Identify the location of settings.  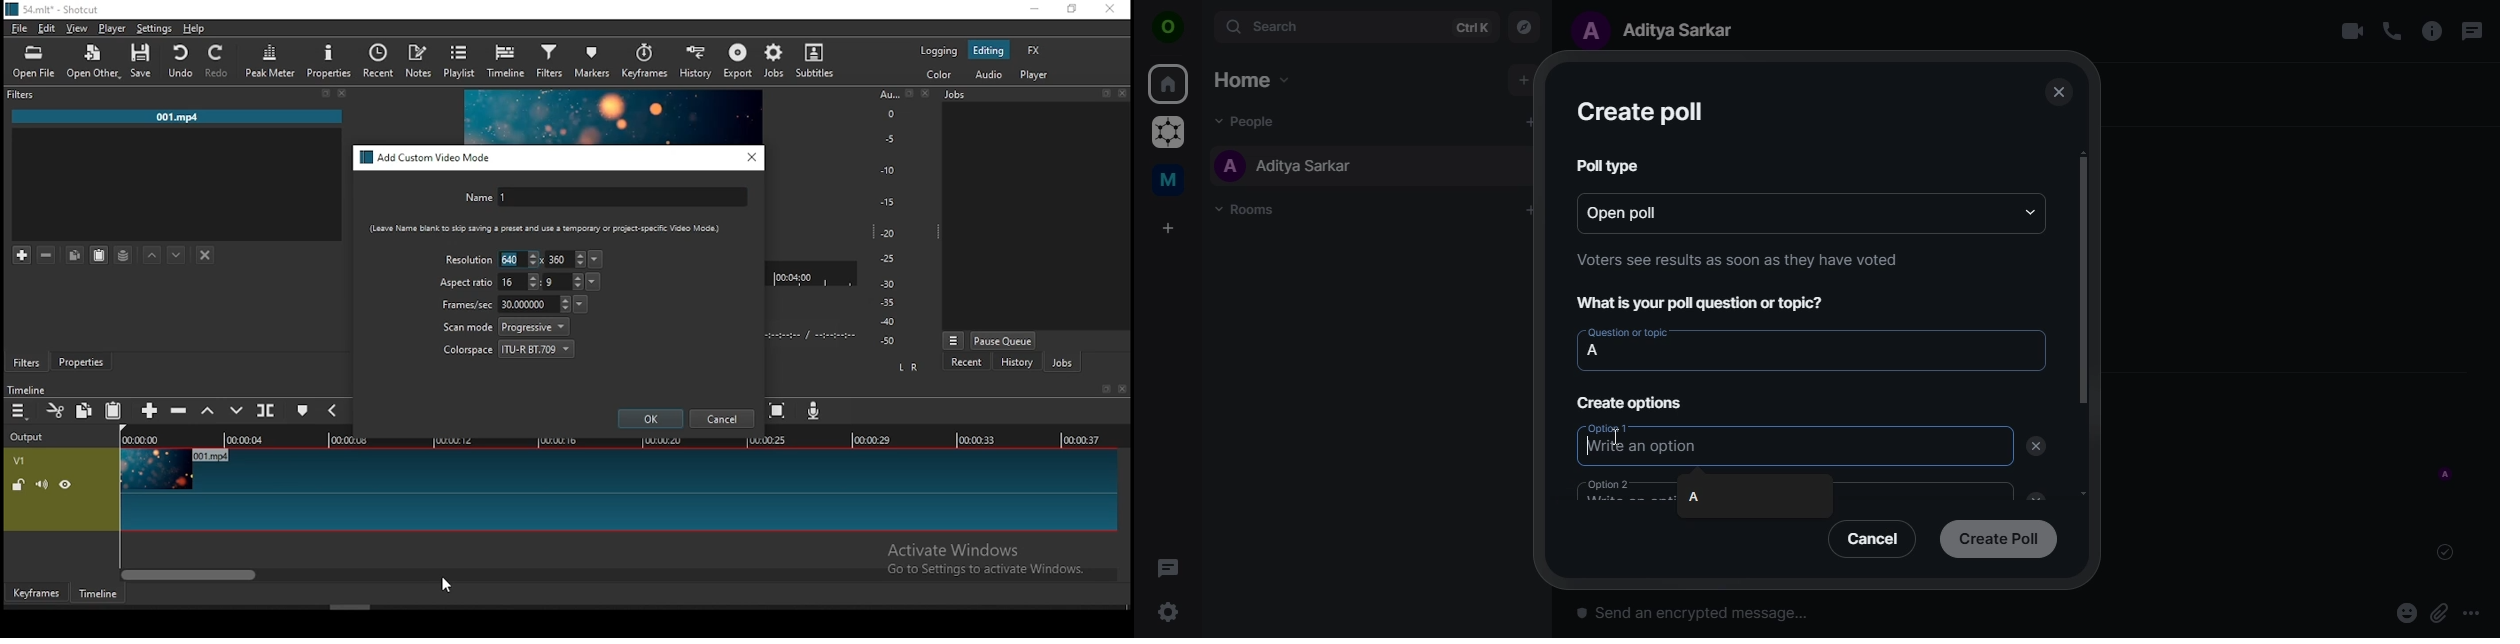
(152, 28).